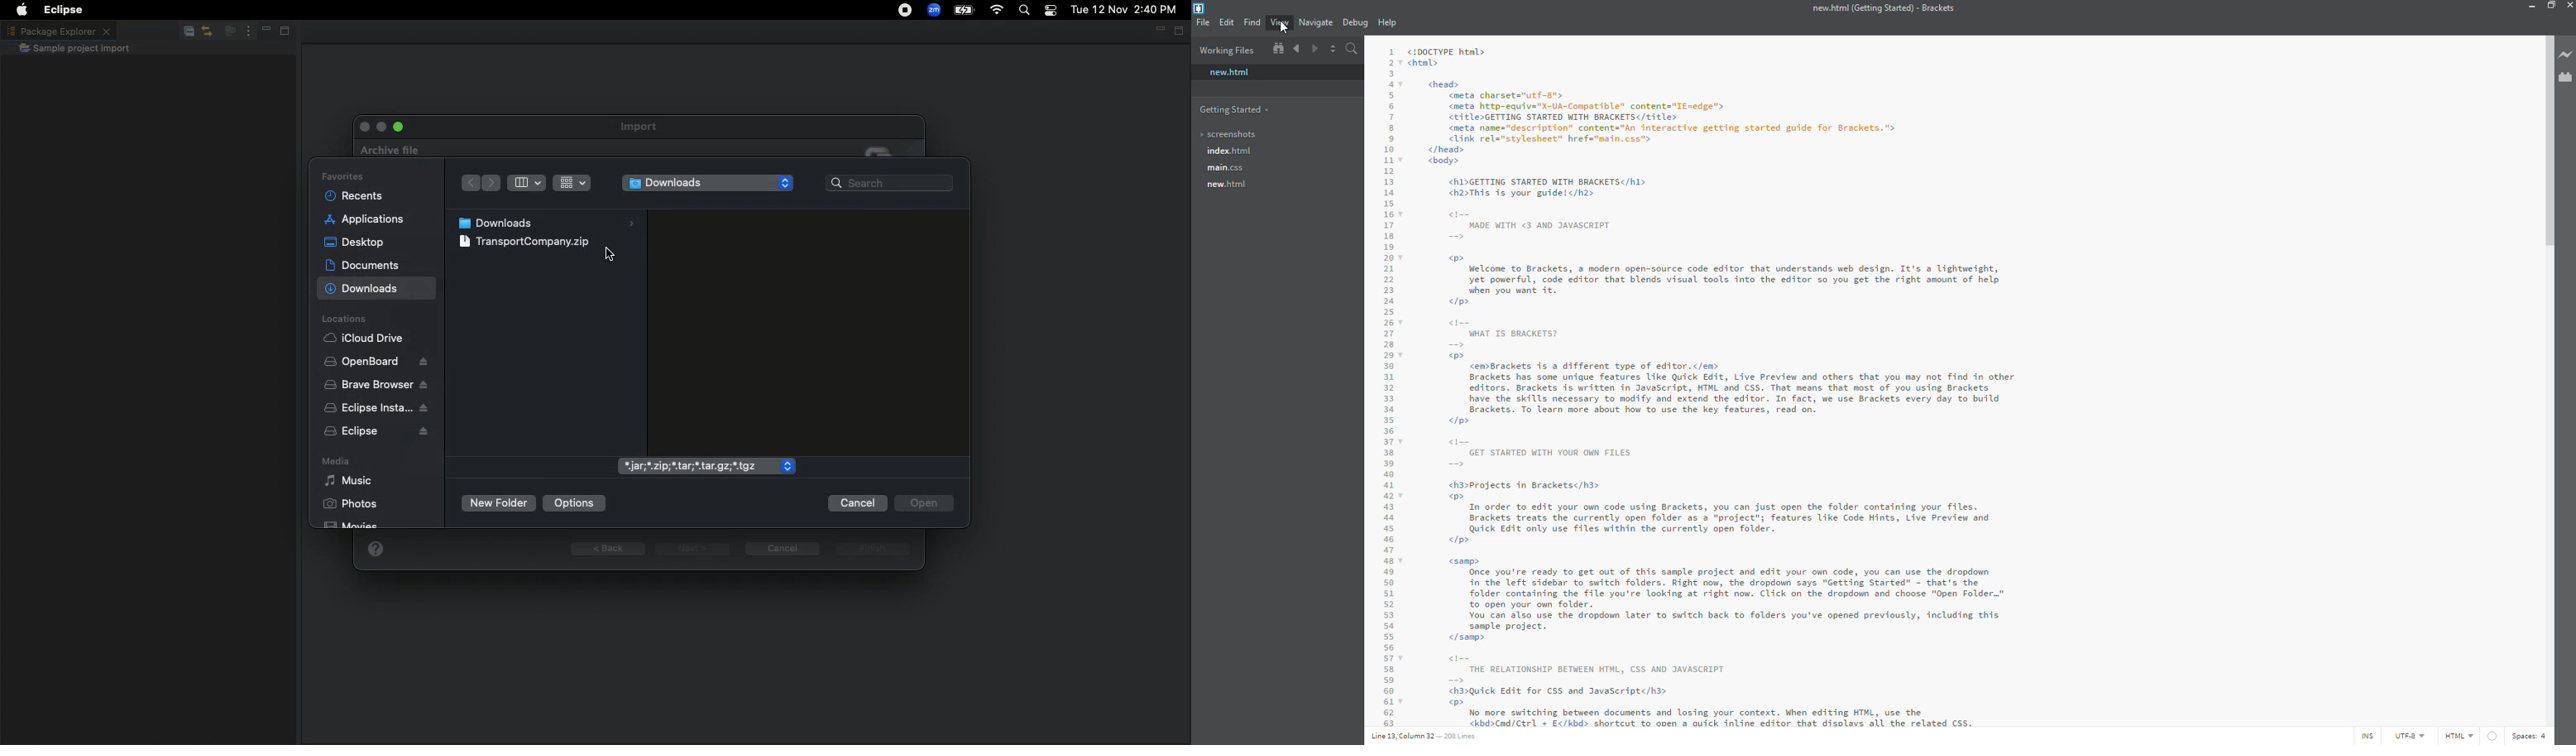 The image size is (2576, 756). What do you see at coordinates (370, 291) in the screenshot?
I see `Downloads` at bounding box center [370, 291].